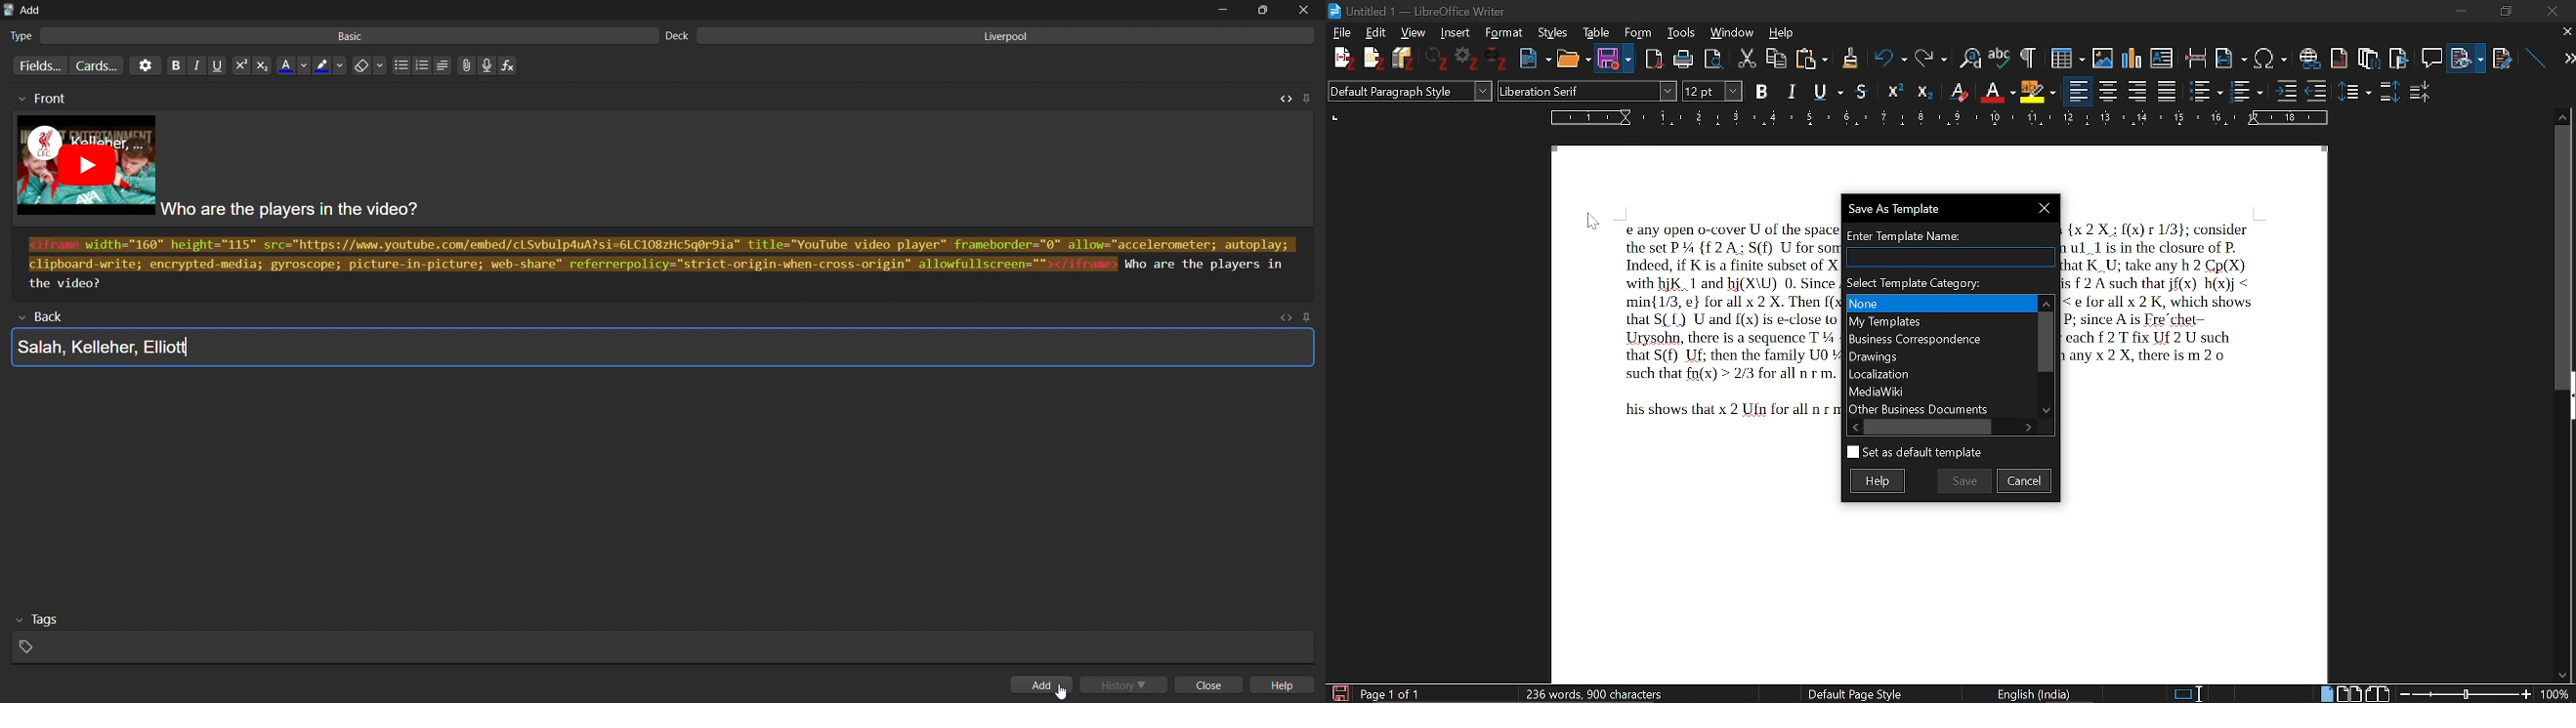 This screenshot has width=2576, height=728. What do you see at coordinates (667, 171) in the screenshot?
I see `card preview` at bounding box center [667, 171].